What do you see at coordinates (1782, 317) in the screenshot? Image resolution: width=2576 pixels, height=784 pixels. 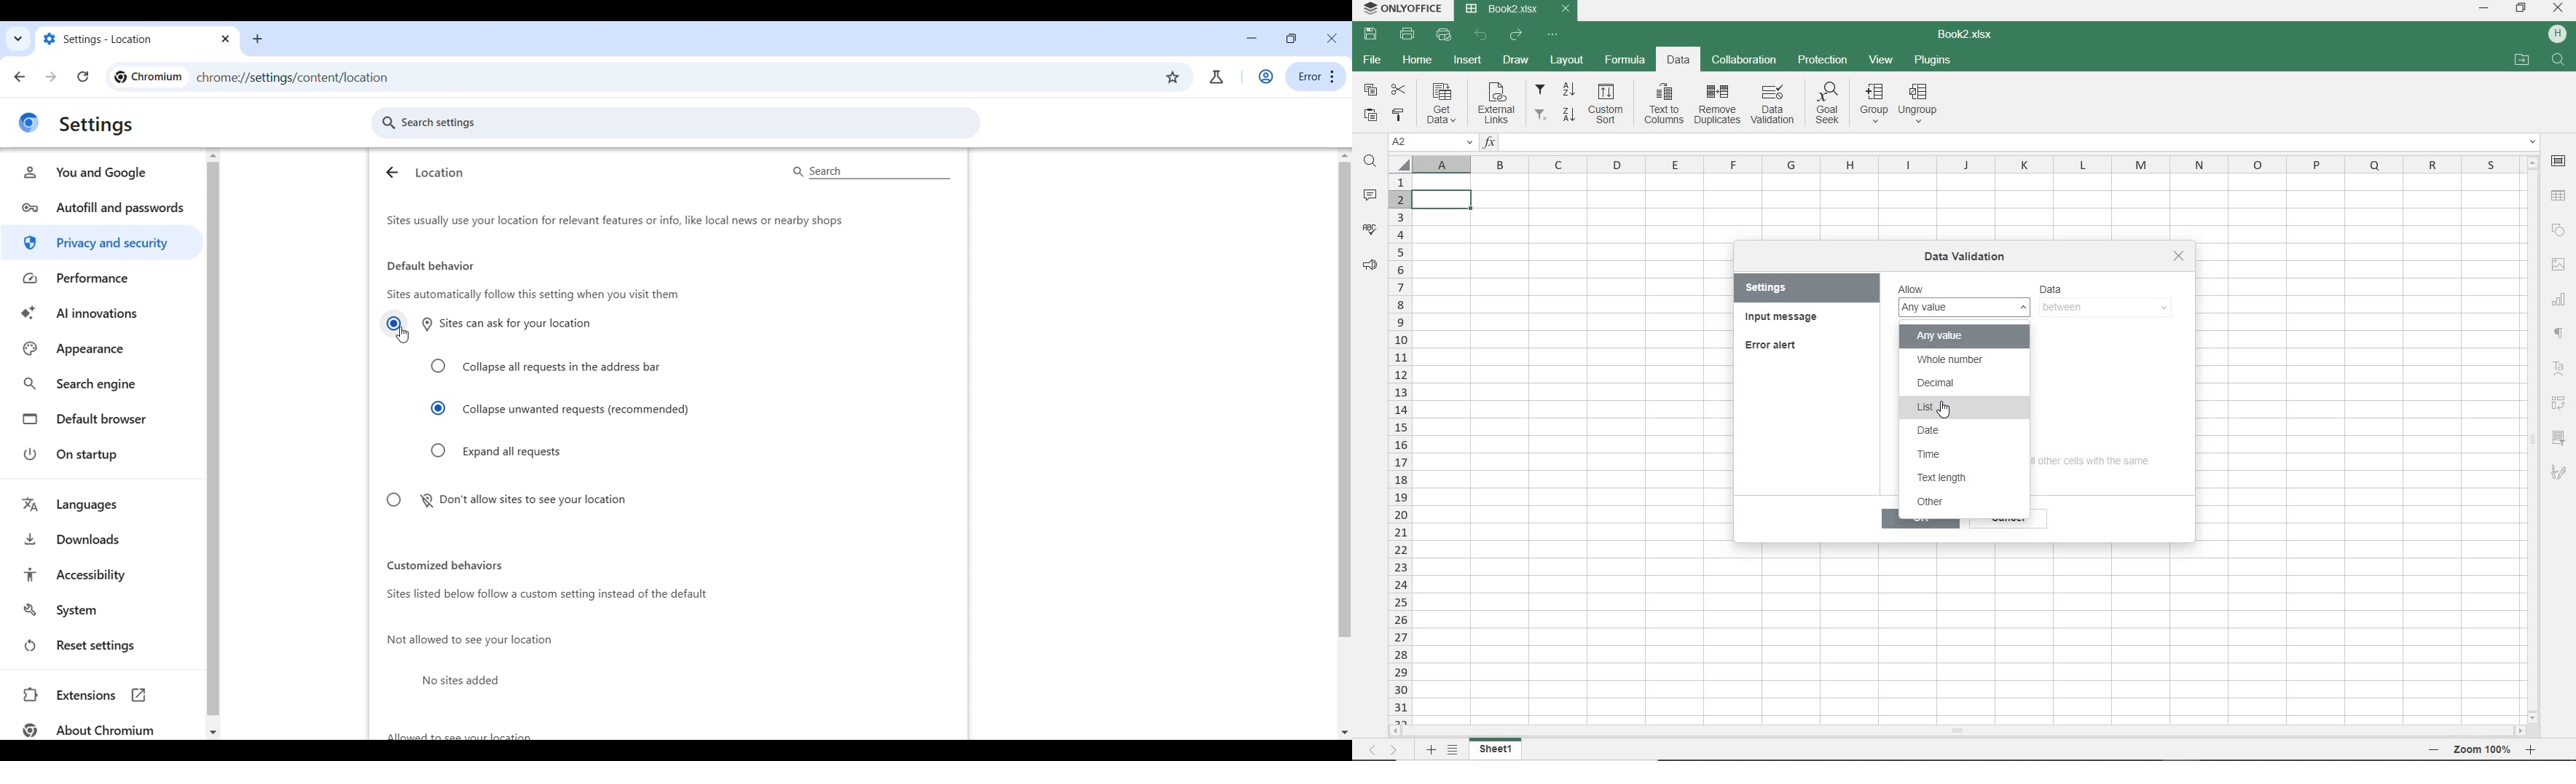 I see `input message` at bounding box center [1782, 317].